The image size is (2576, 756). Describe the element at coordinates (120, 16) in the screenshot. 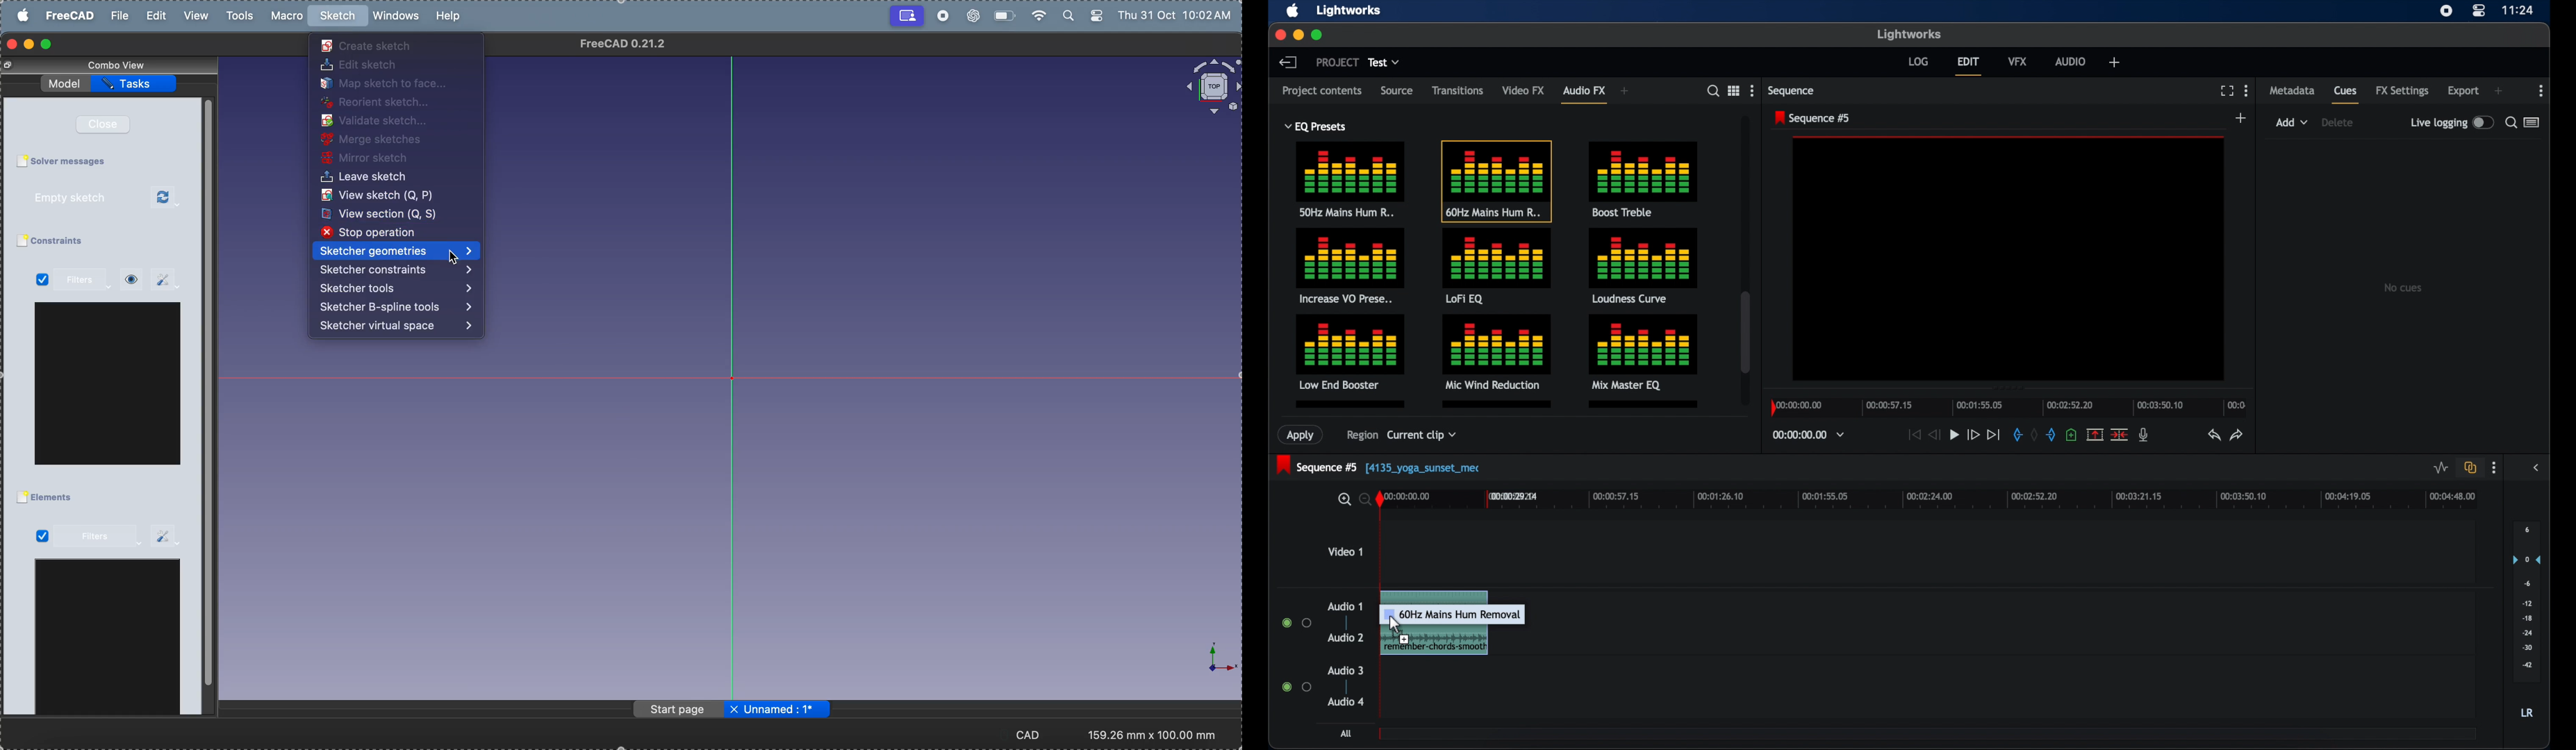

I see `file` at that location.